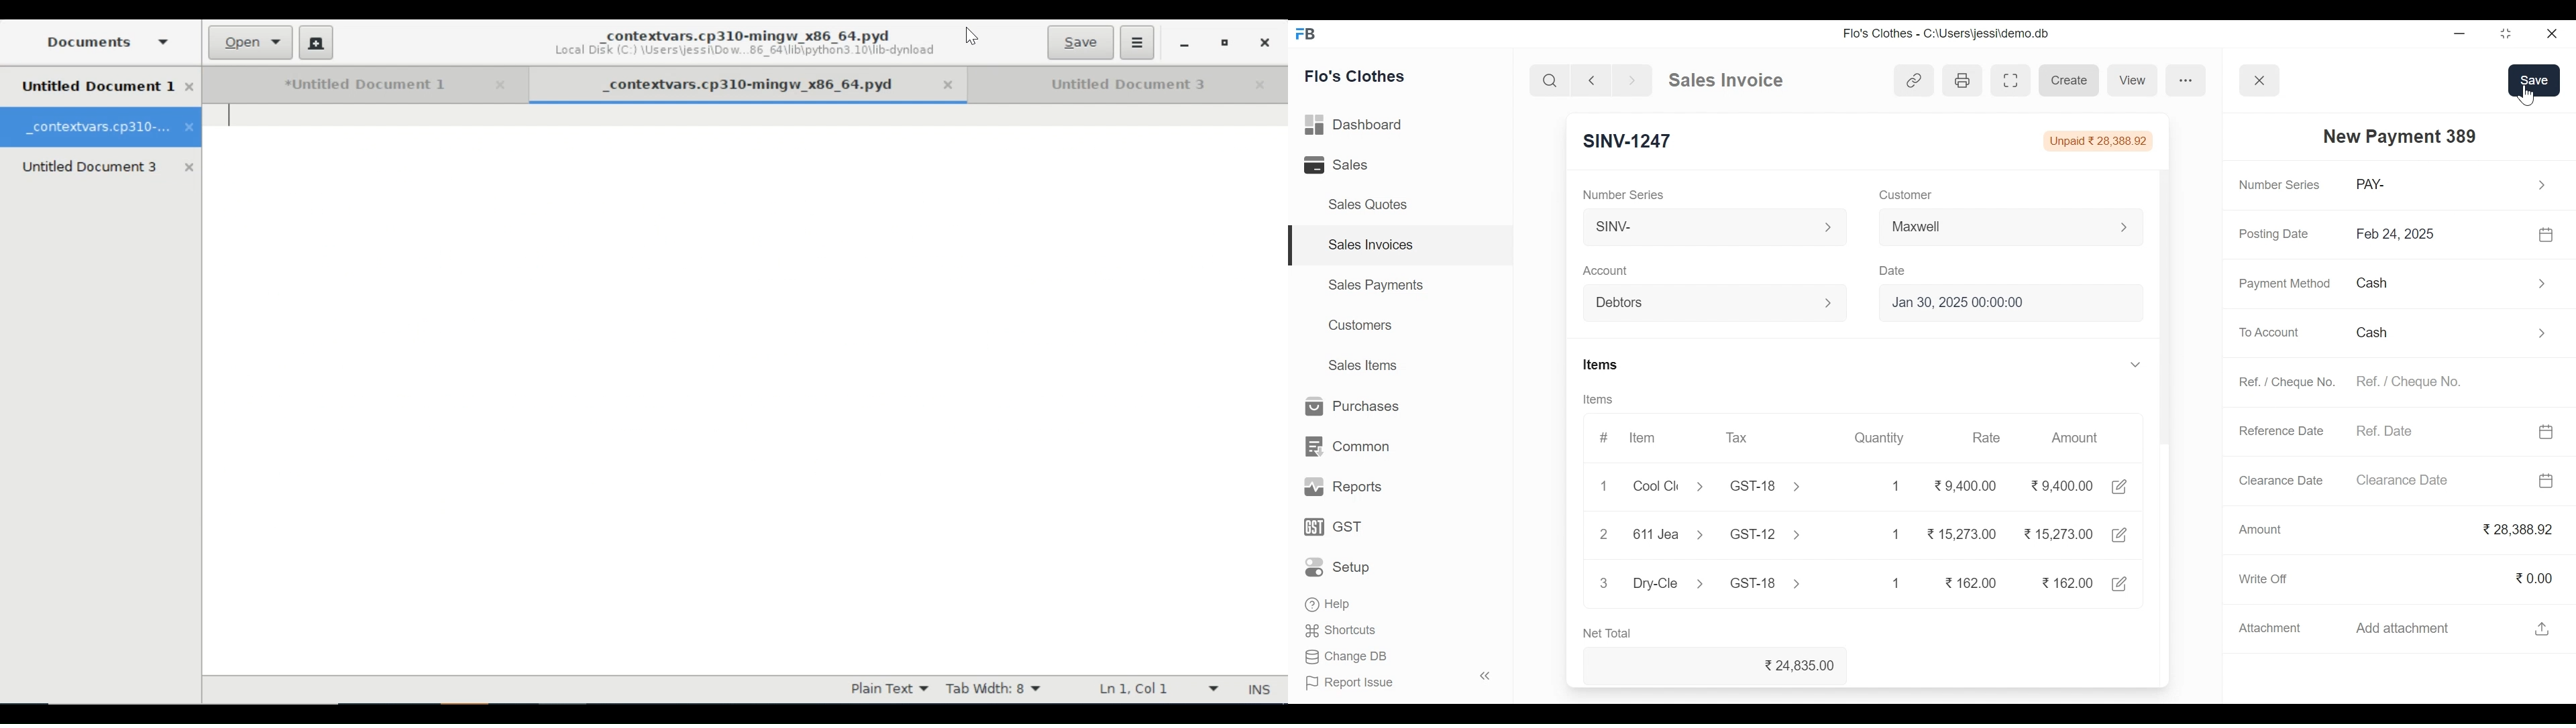 This screenshot has height=728, width=2576. Describe the element at coordinates (1362, 365) in the screenshot. I see `Sales Items` at that location.